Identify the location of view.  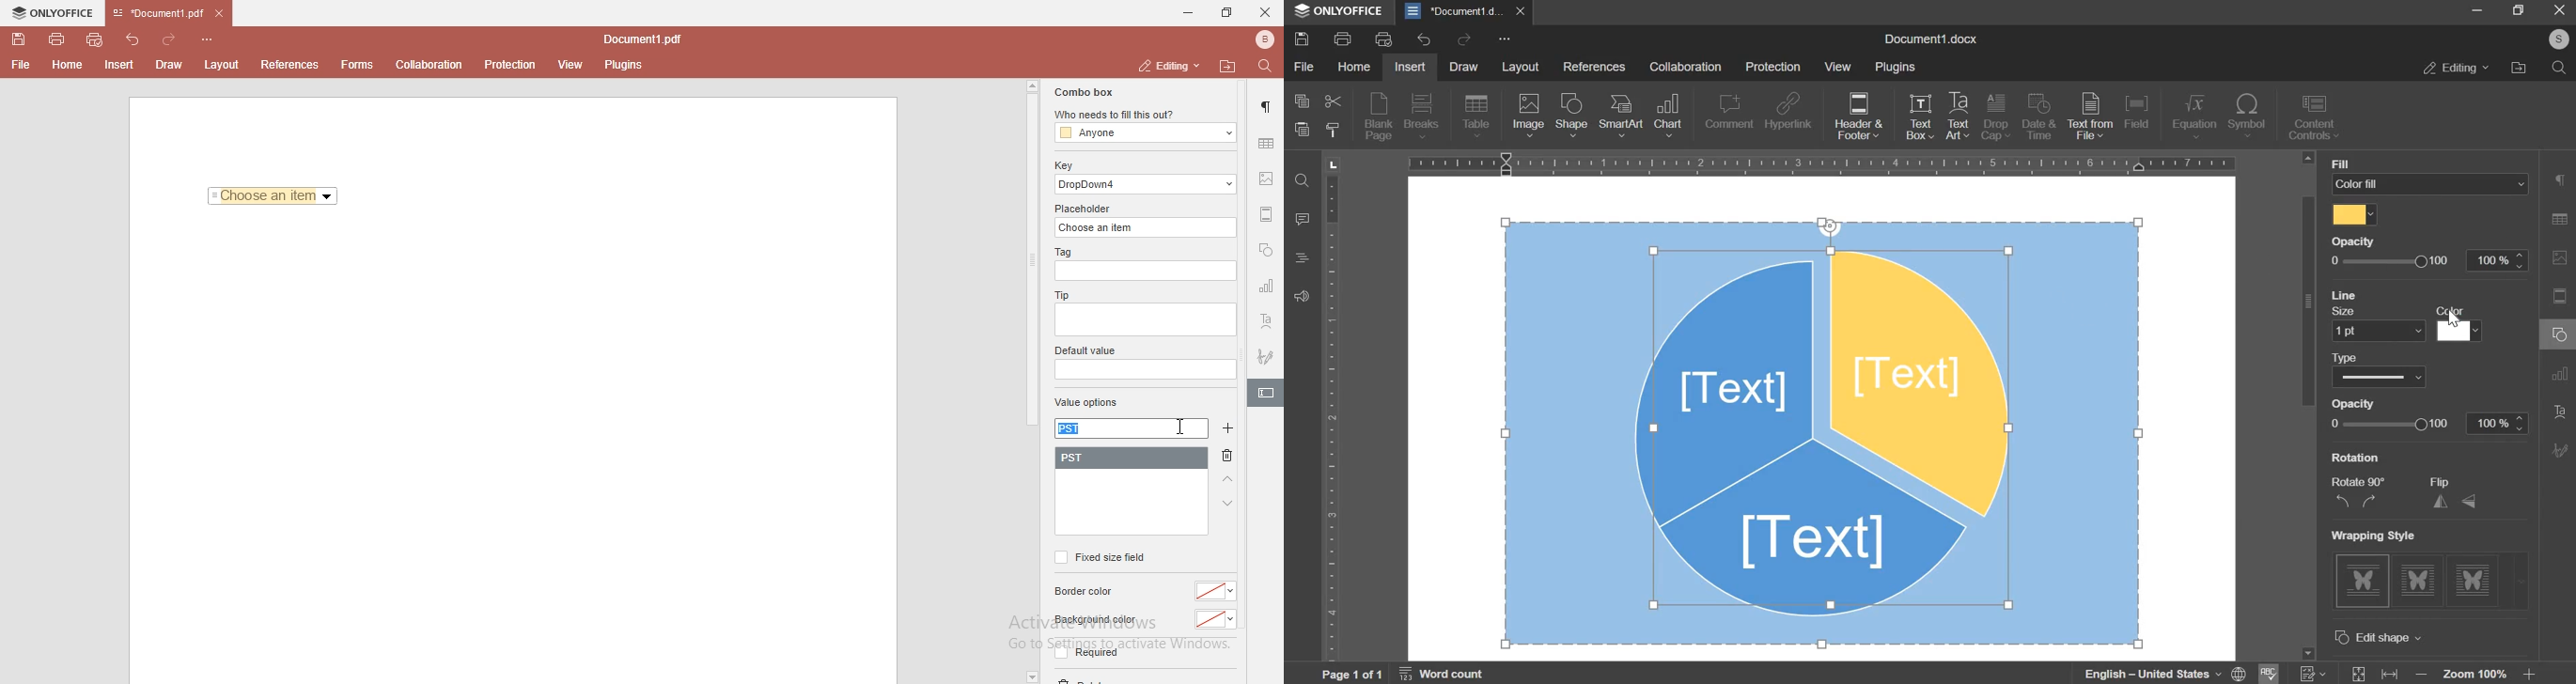
(571, 65).